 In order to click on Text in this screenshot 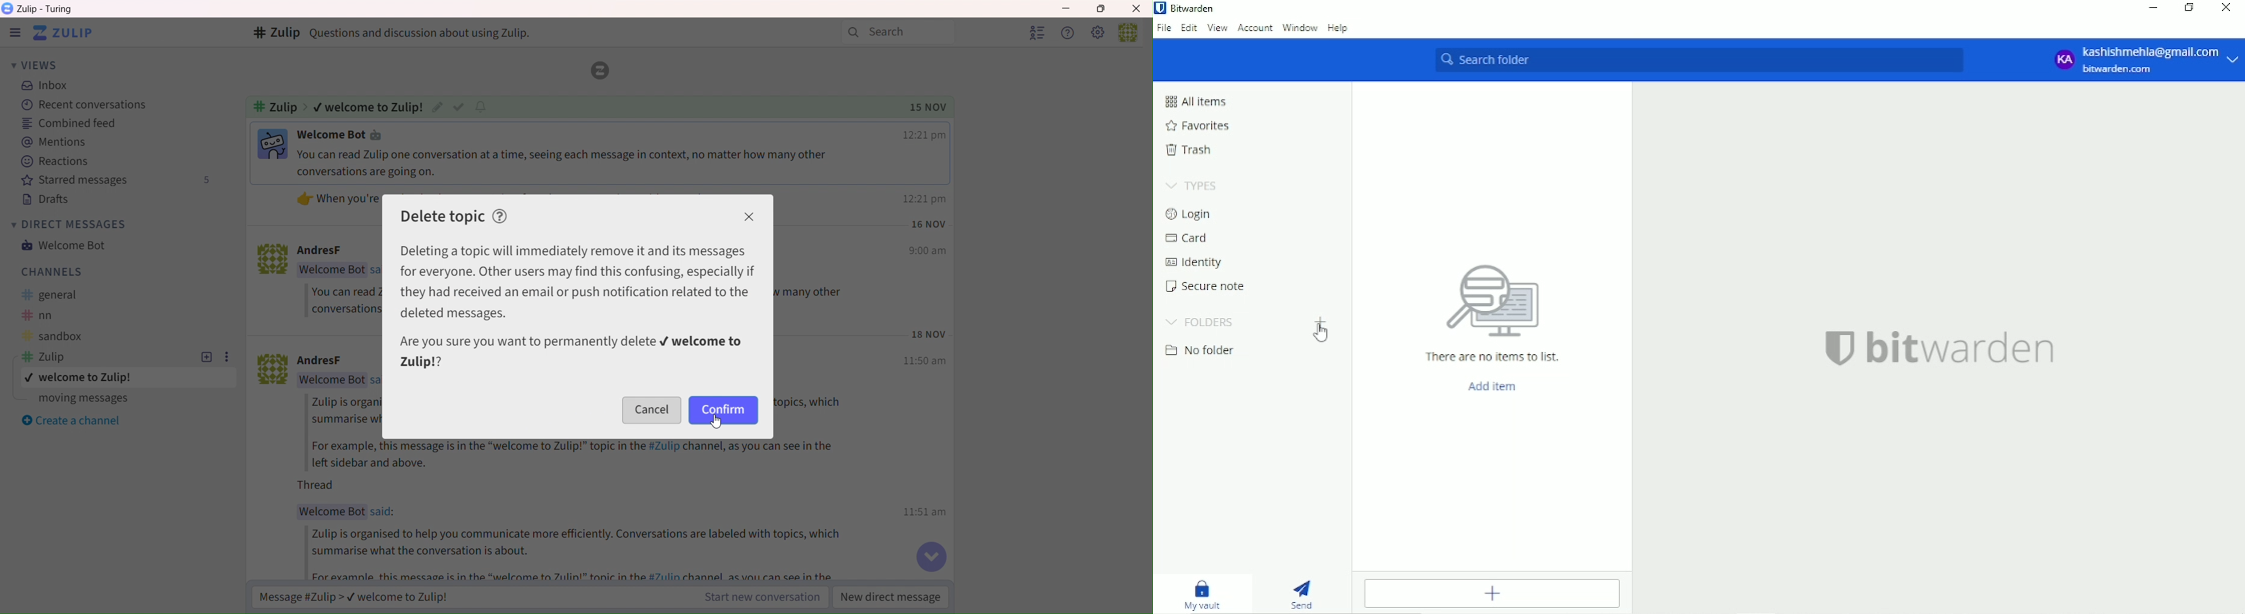, I will do `click(322, 485)`.